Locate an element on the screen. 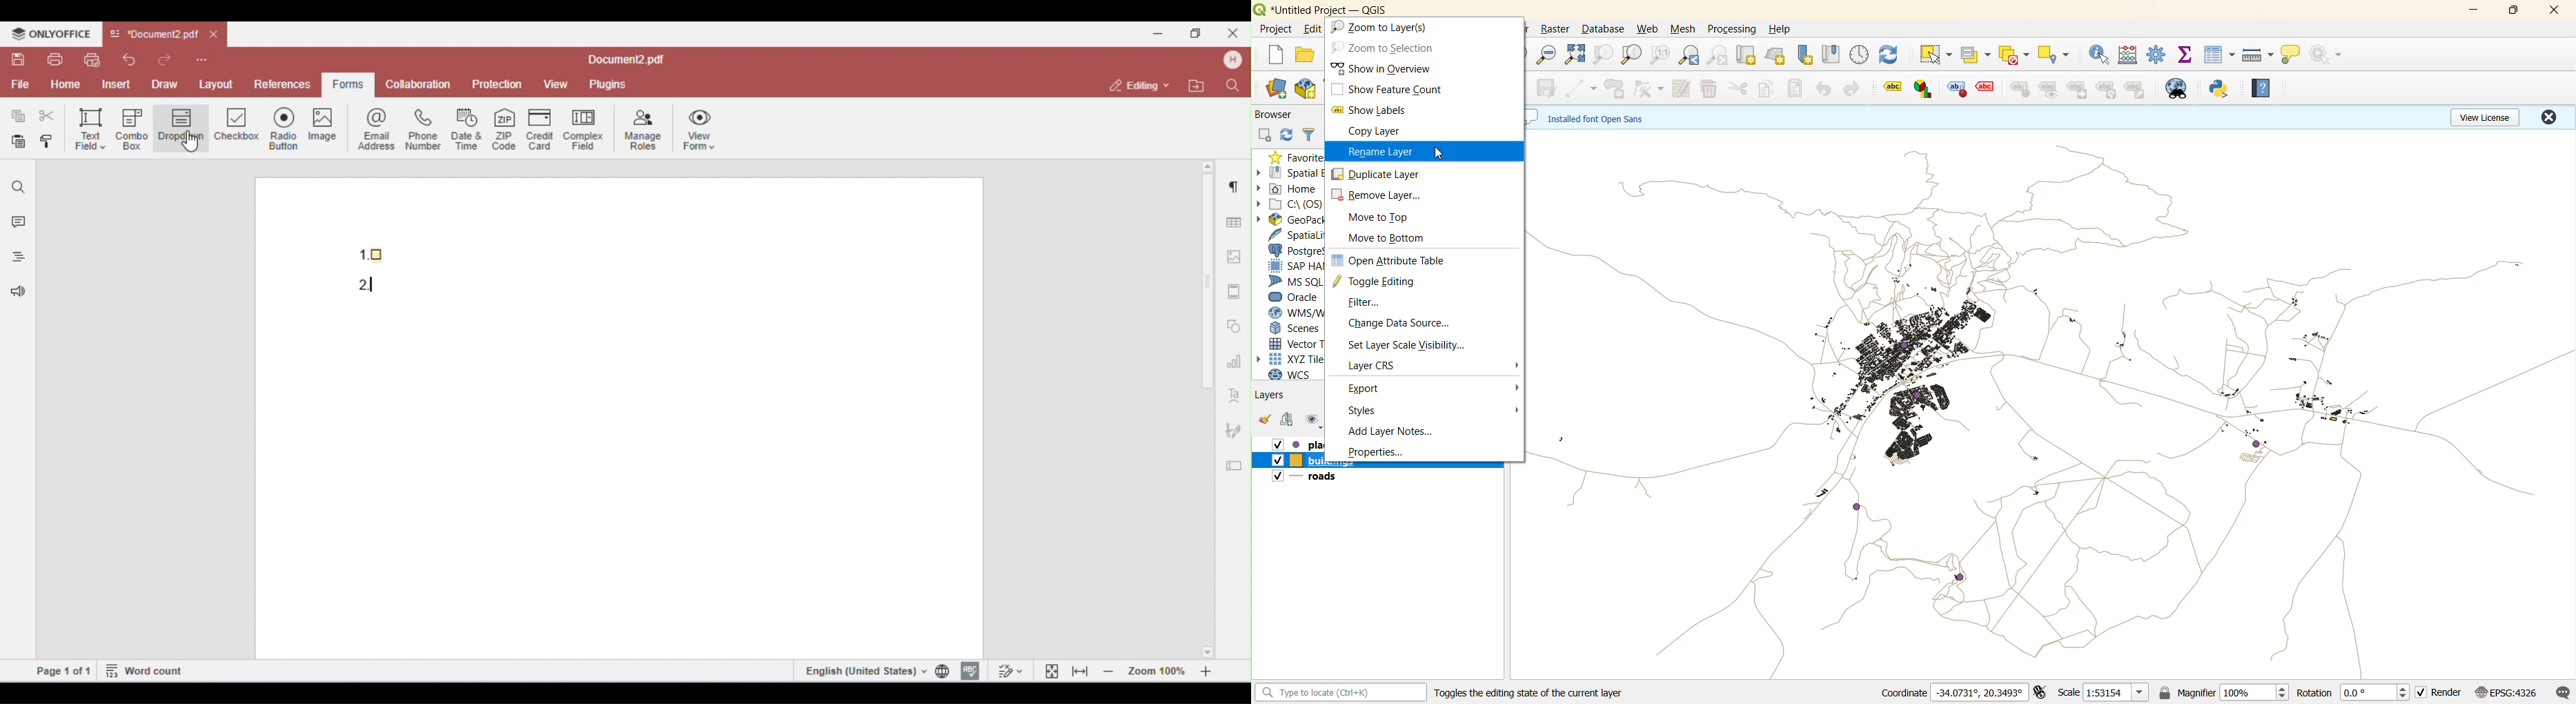 This screenshot has height=728, width=2576. raster is located at coordinates (1558, 28).